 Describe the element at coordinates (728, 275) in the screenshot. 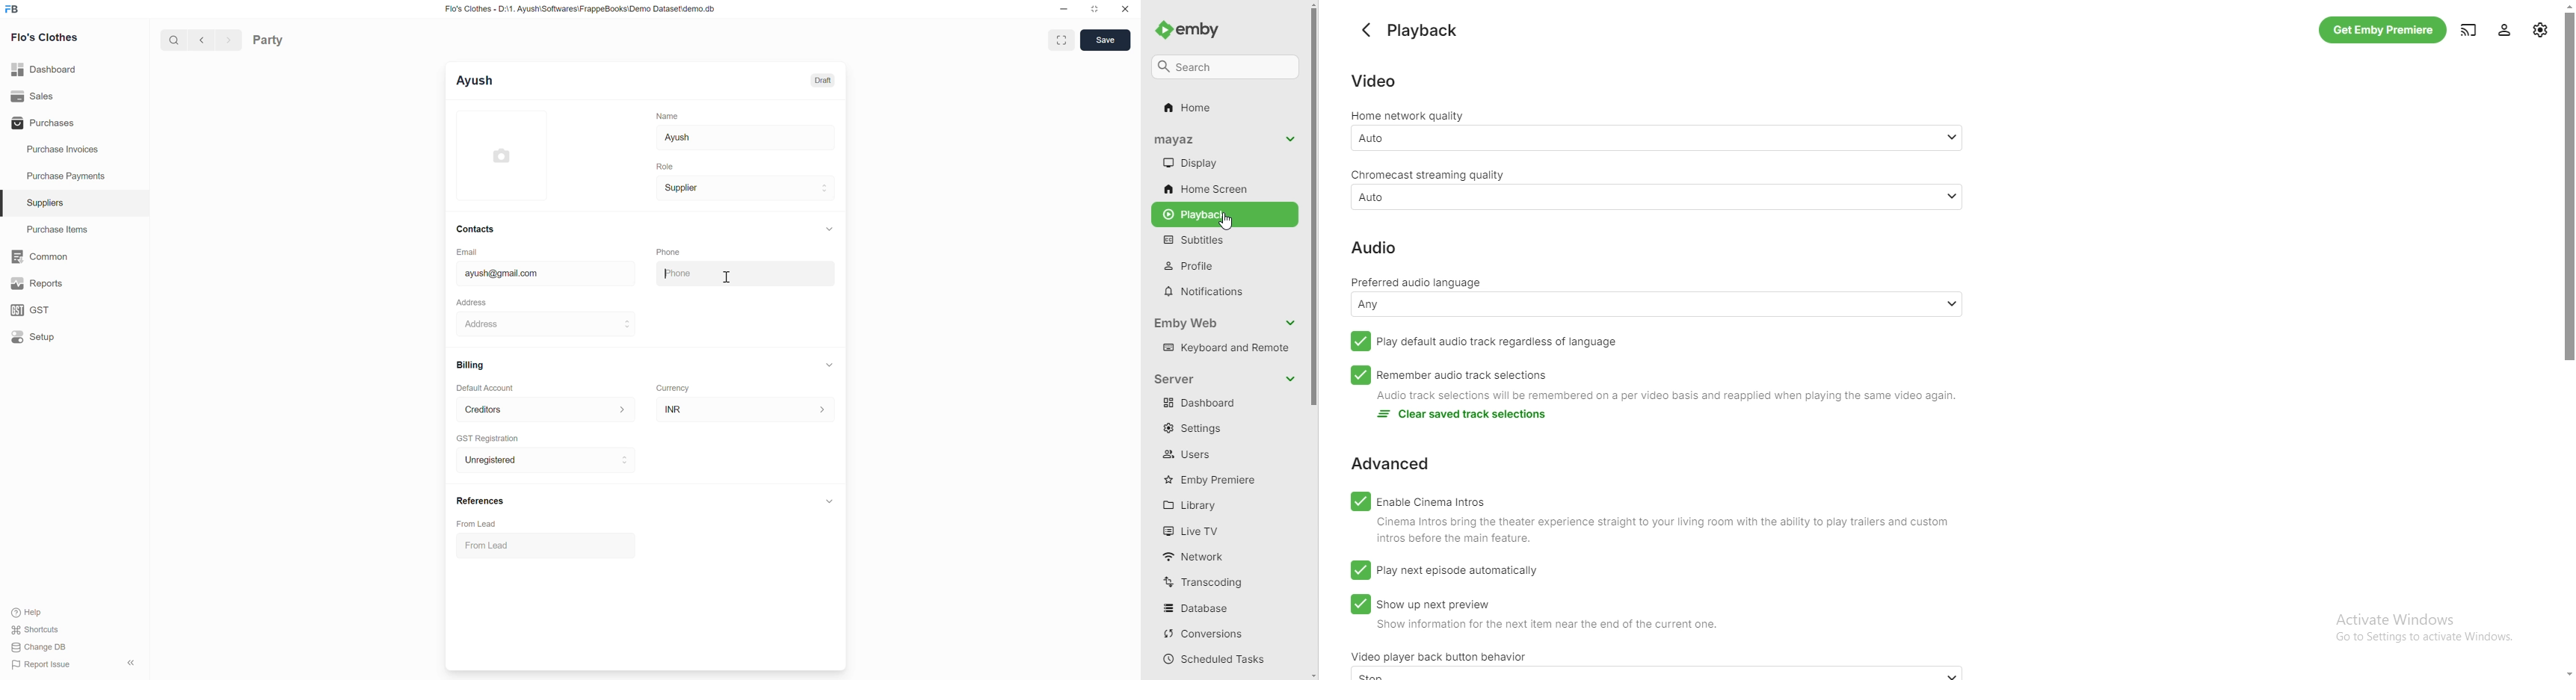

I see `Cursor` at that location.